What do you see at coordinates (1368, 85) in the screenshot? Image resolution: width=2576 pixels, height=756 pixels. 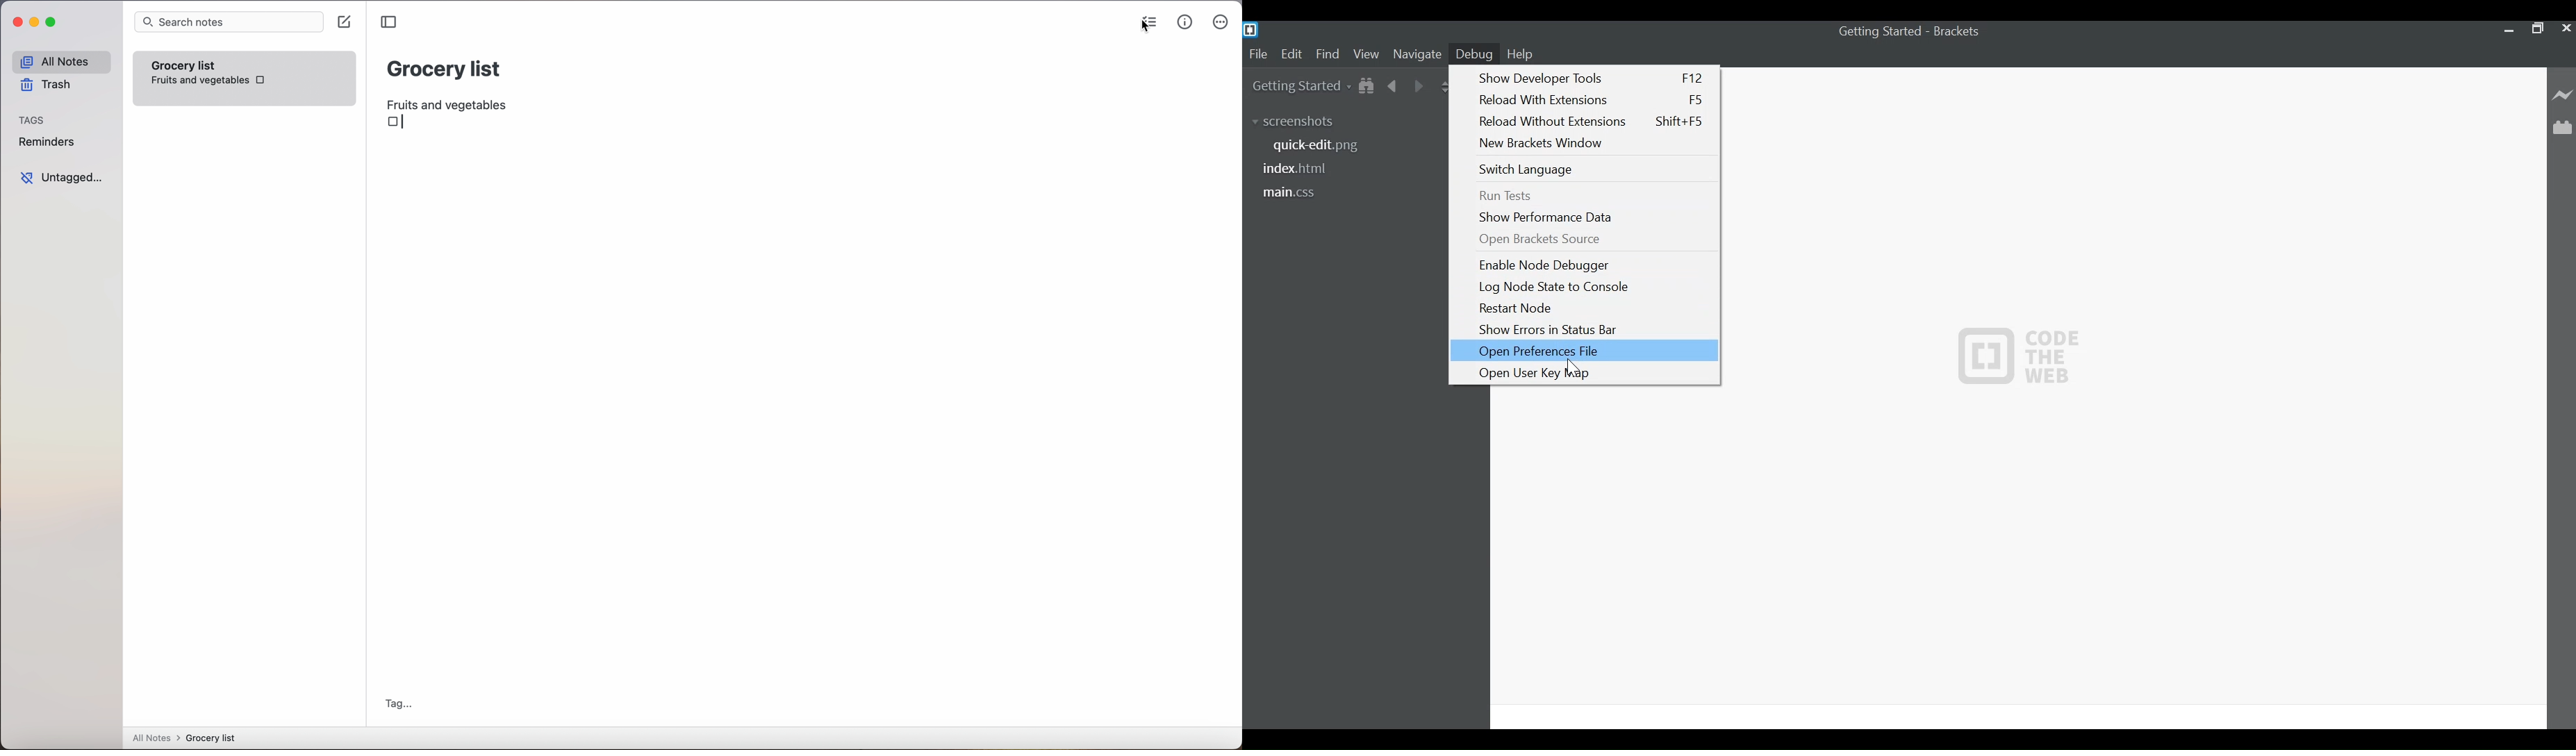 I see `Show Files in tree` at bounding box center [1368, 85].